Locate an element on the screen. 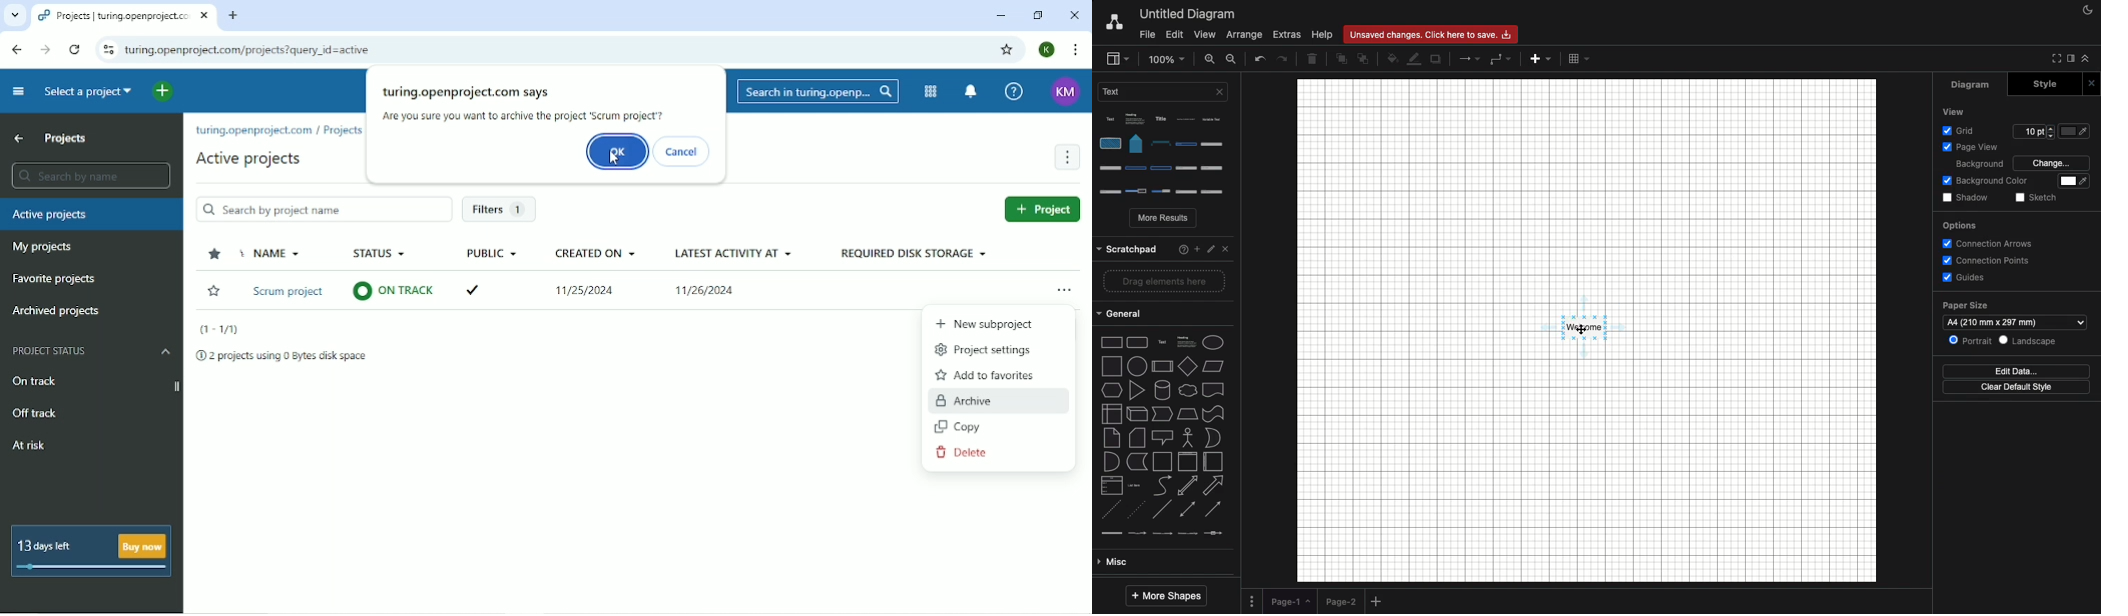 The height and width of the screenshot is (616, 2128). Basic is located at coordinates (1163, 485).